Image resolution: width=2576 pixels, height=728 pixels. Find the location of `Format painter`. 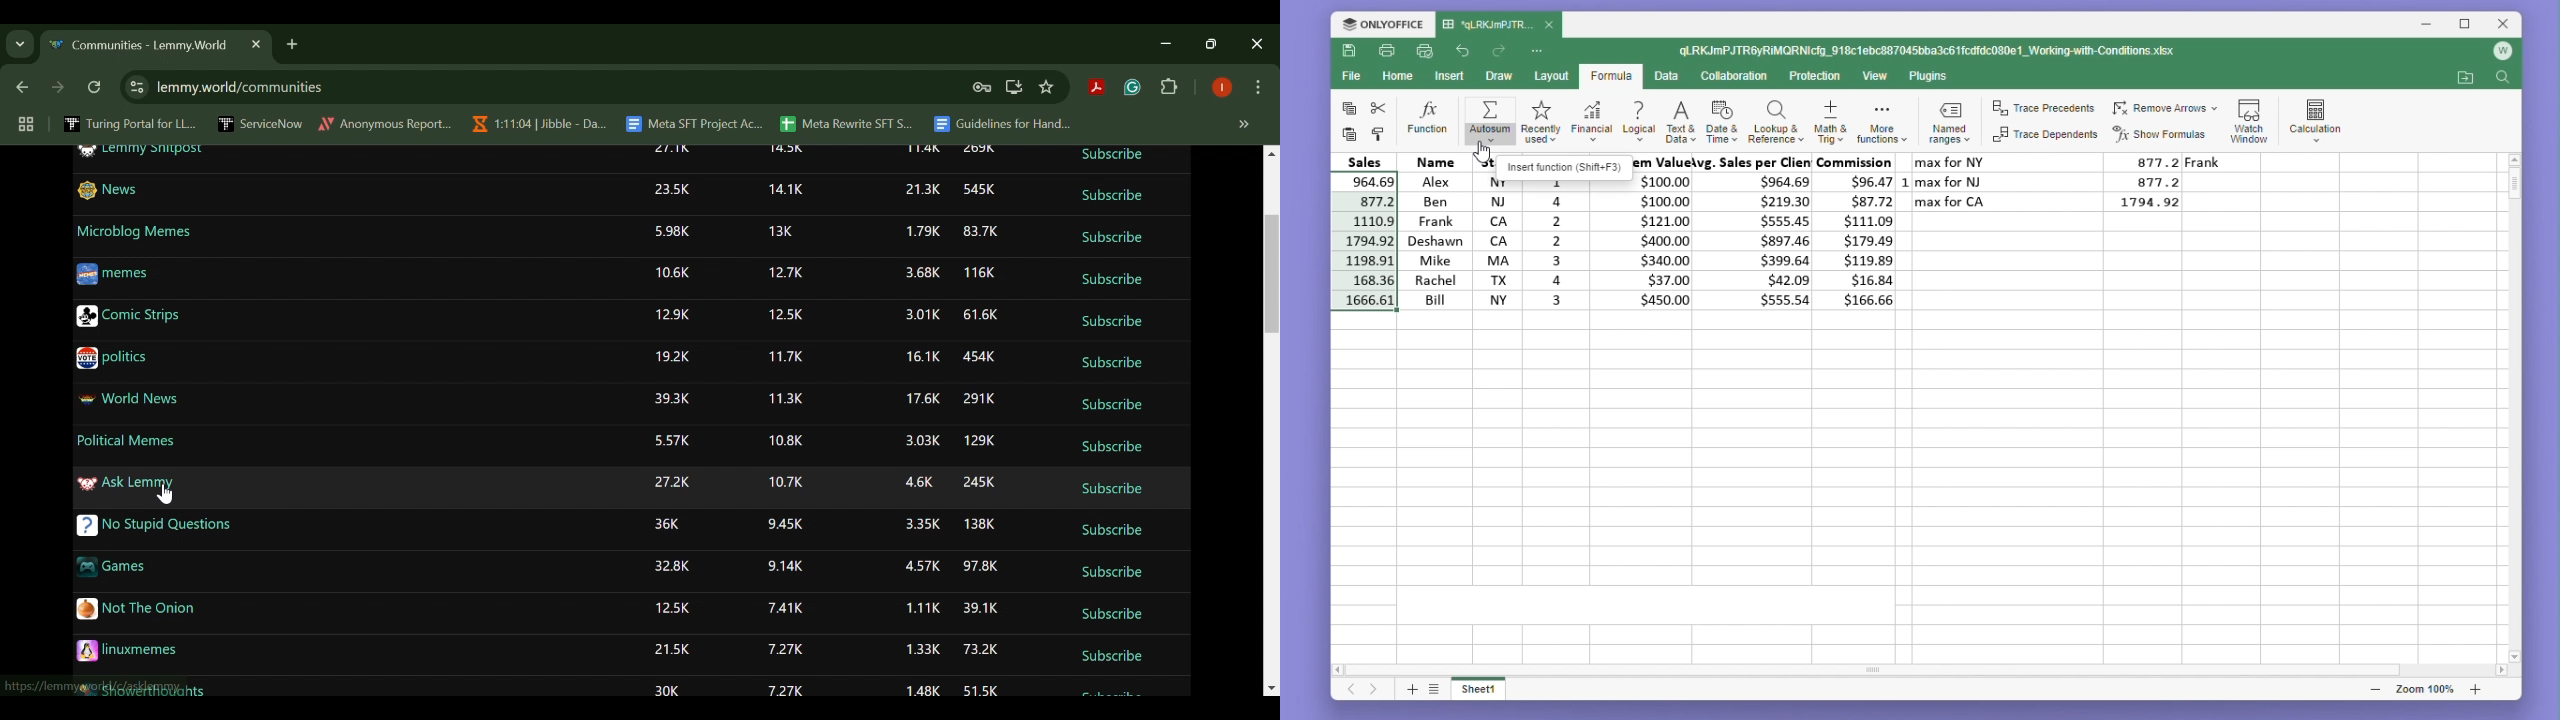

Format painter is located at coordinates (1378, 135).